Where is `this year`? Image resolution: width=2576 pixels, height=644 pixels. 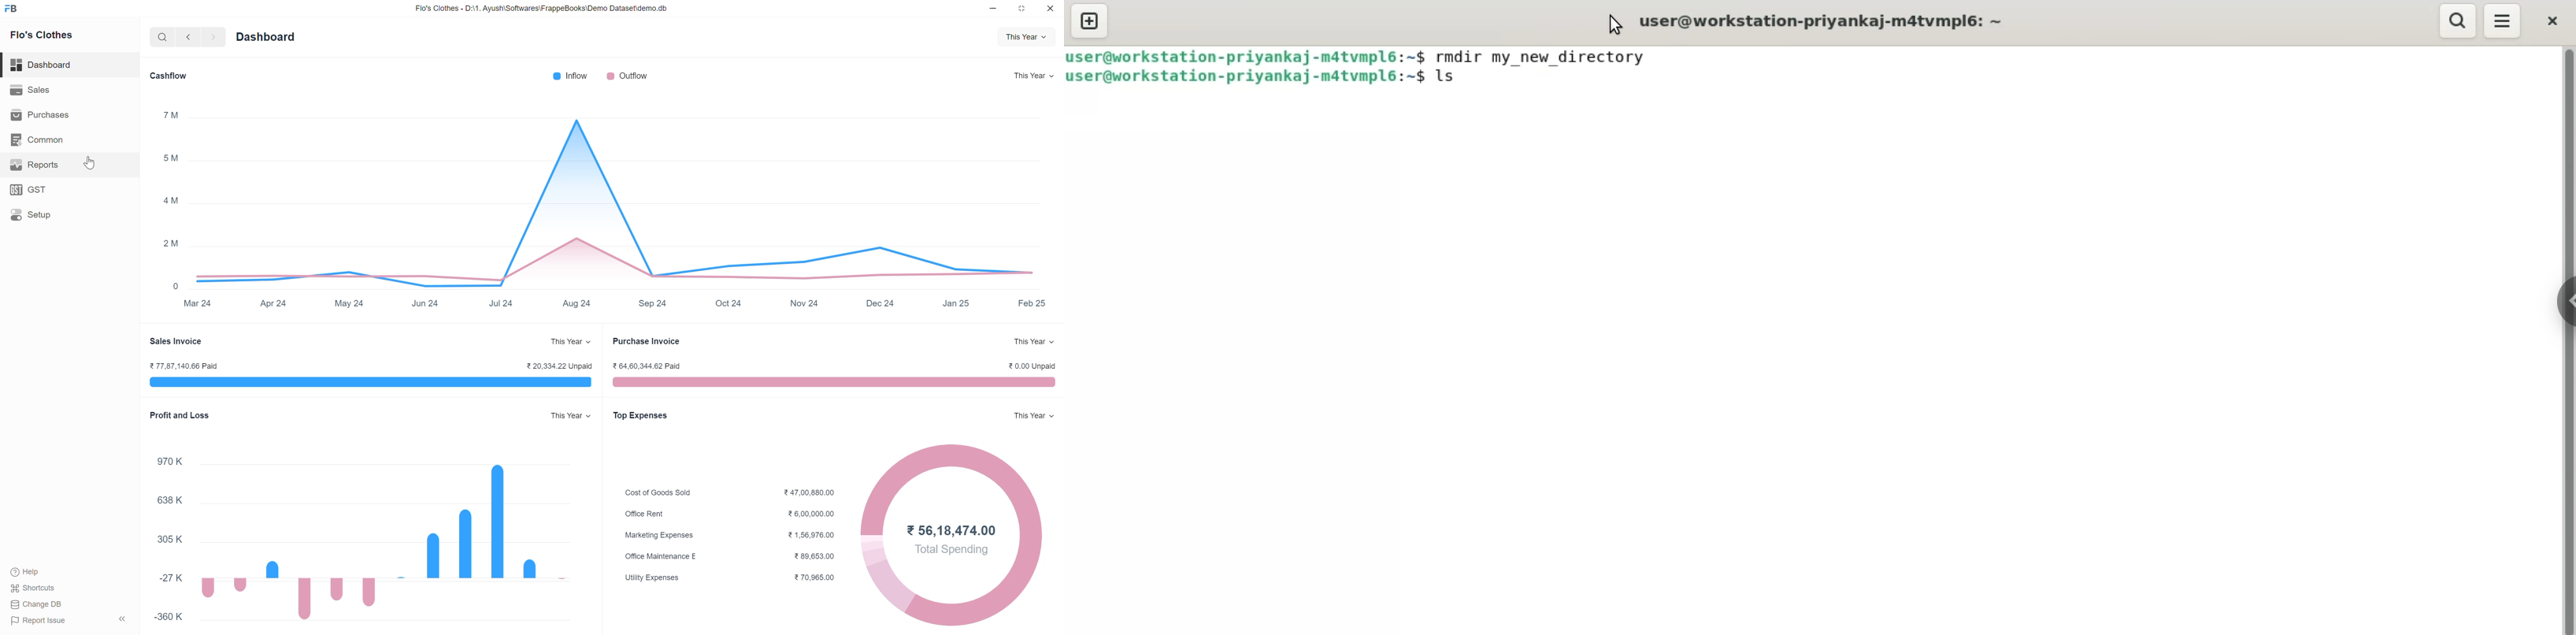 this year is located at coordinates (569, 341).